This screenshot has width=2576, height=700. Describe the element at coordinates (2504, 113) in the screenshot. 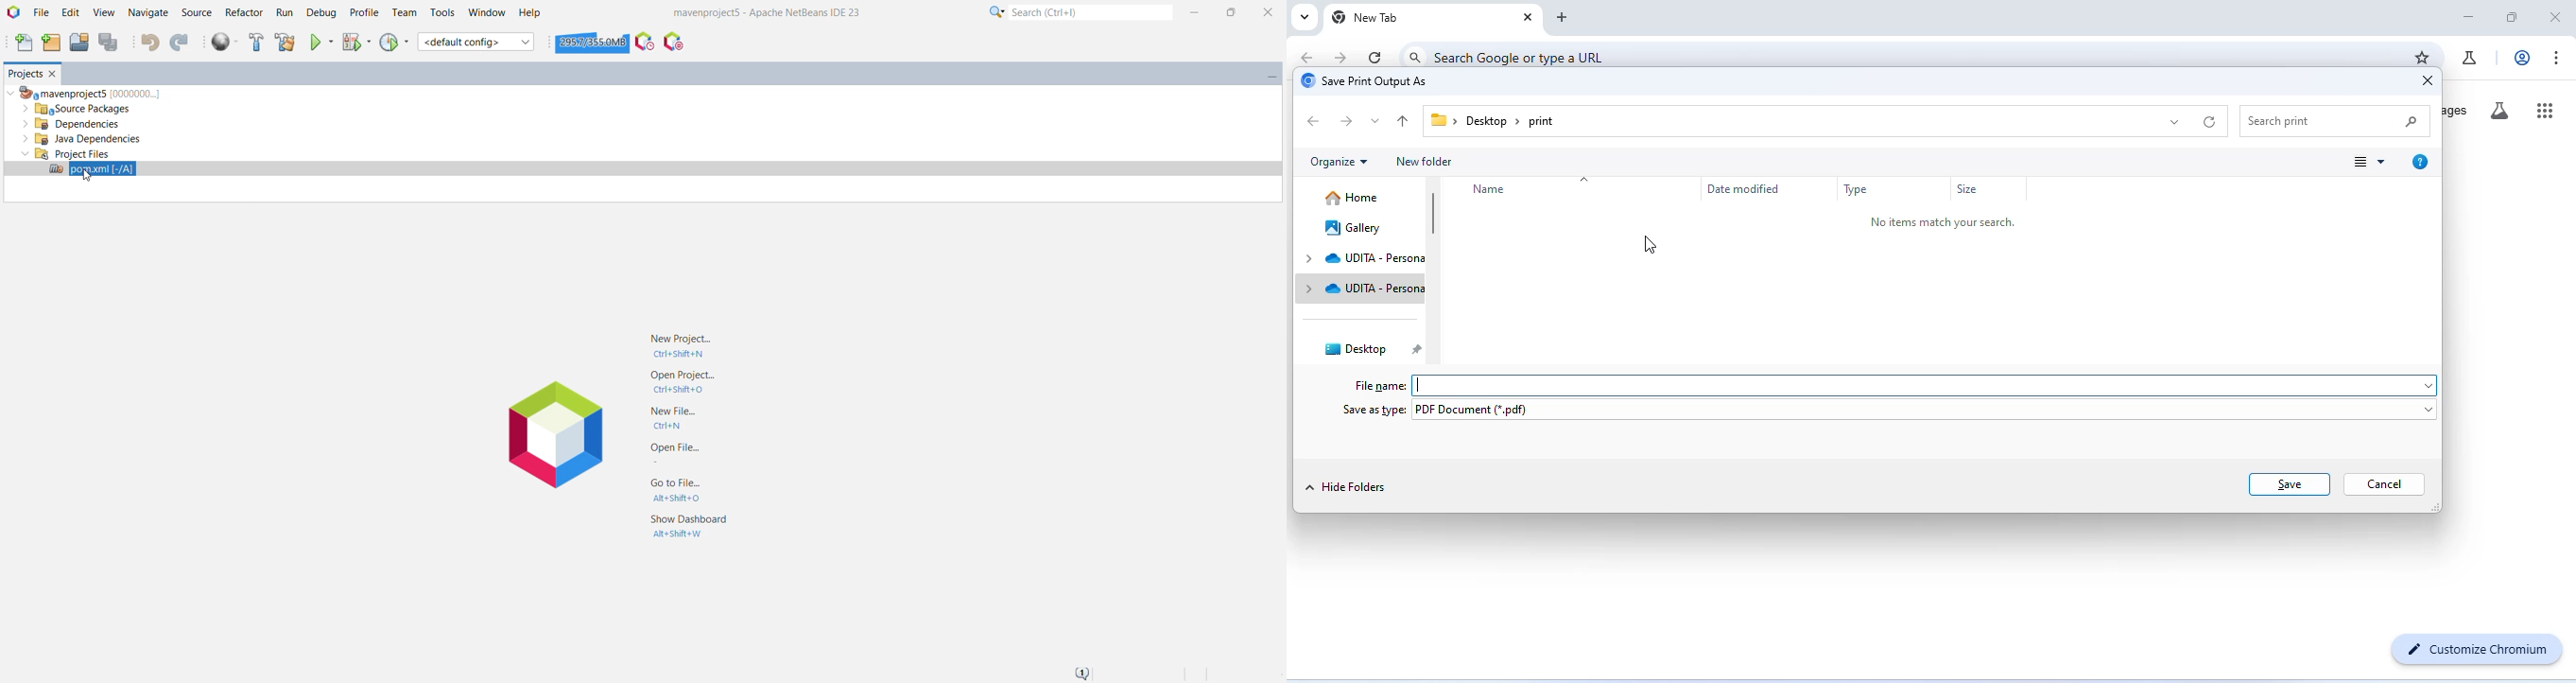

I see `search labs` at that location.